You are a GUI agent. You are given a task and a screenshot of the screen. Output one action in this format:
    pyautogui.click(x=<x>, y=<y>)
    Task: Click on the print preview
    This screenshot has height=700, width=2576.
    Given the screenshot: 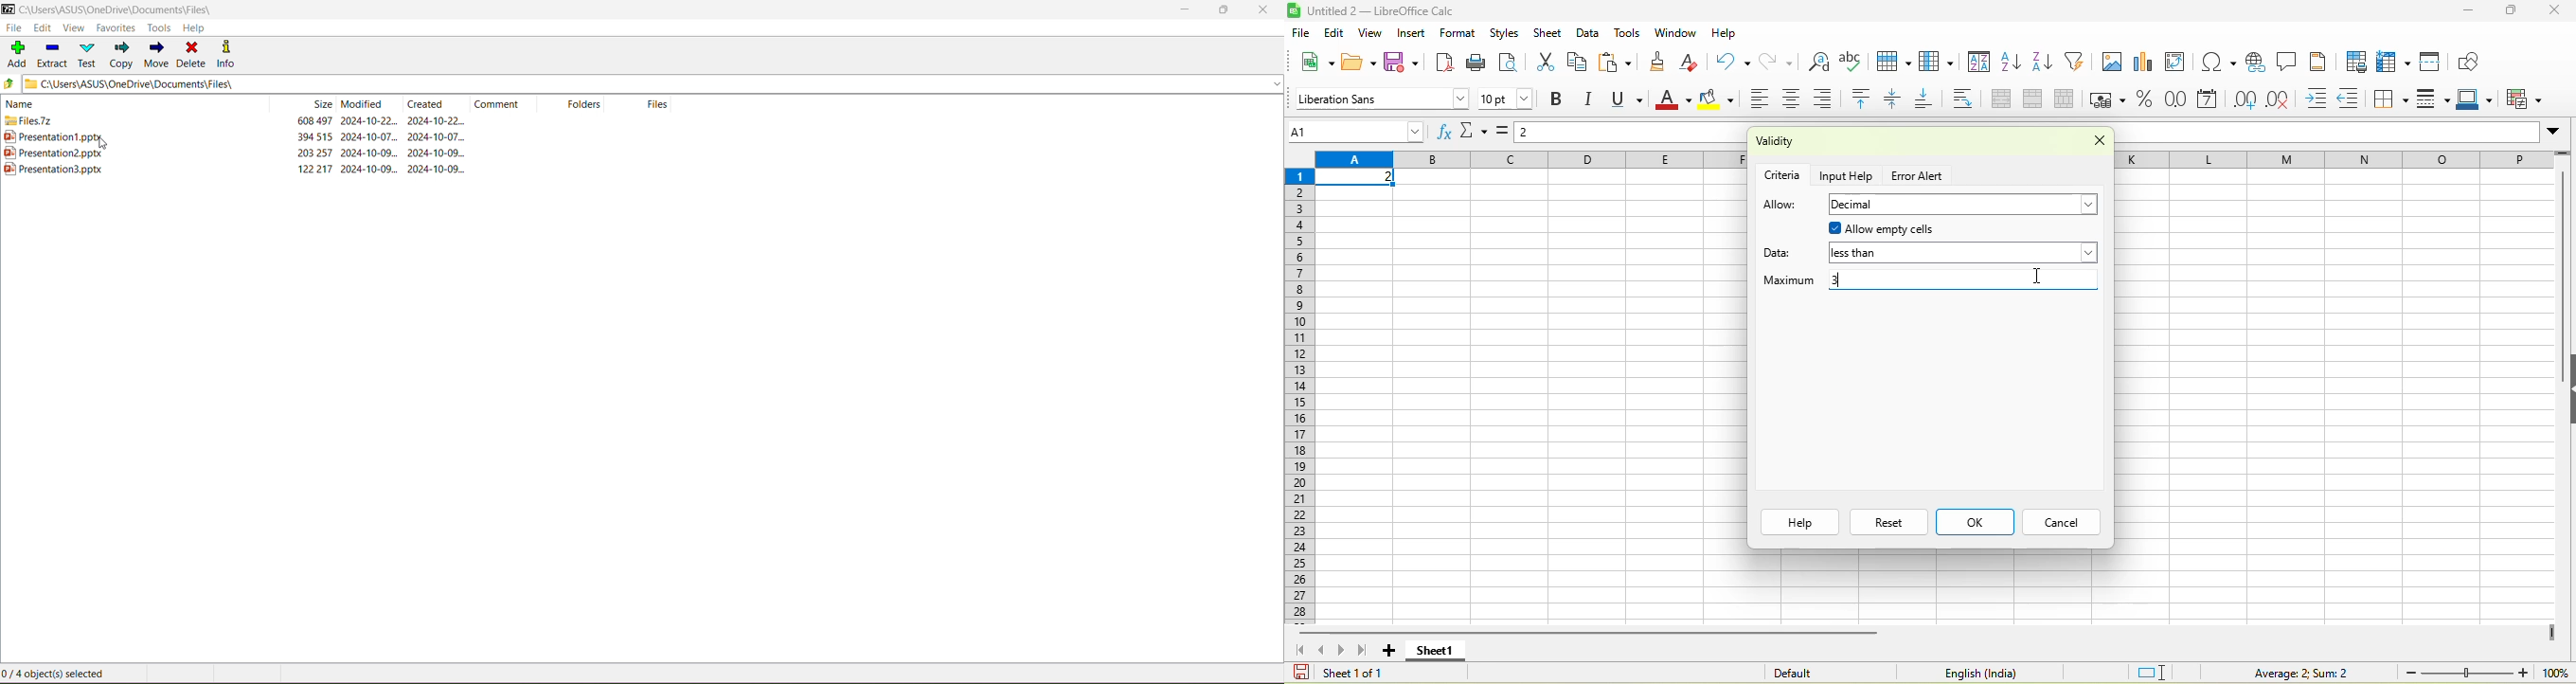 What is the action you would take?
    pyautogui.click(x=1511, y=63)
    